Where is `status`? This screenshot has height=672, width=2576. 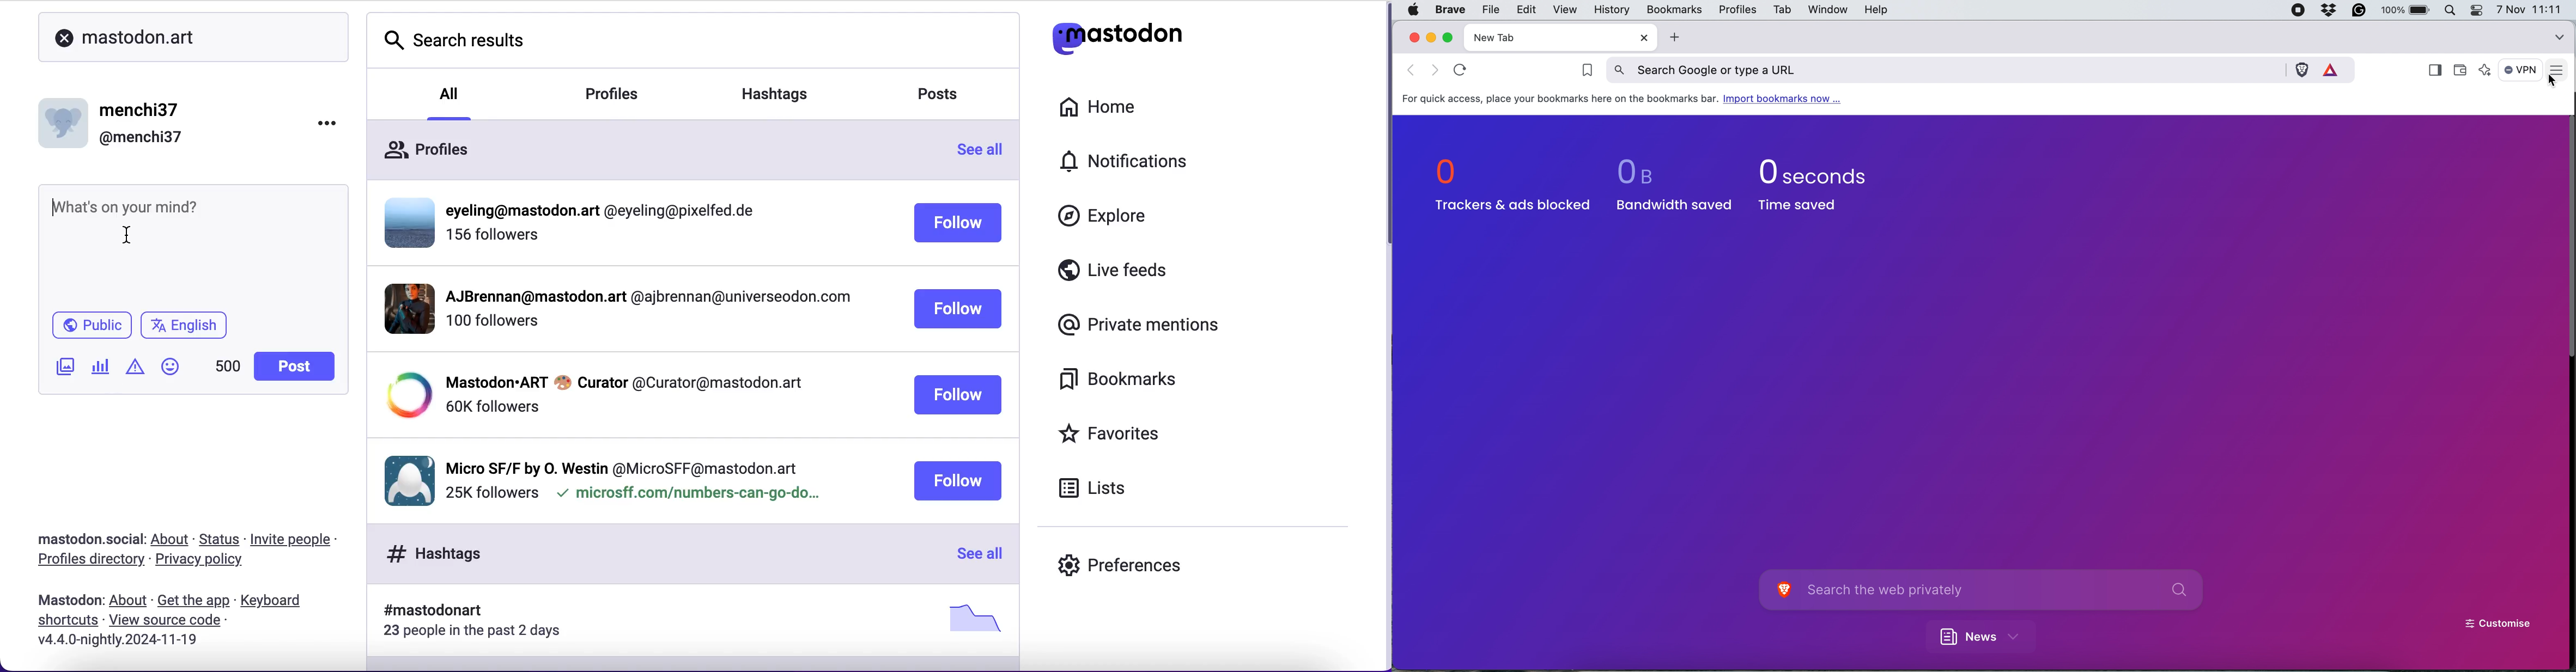 status is located at coordinates (220, 539).